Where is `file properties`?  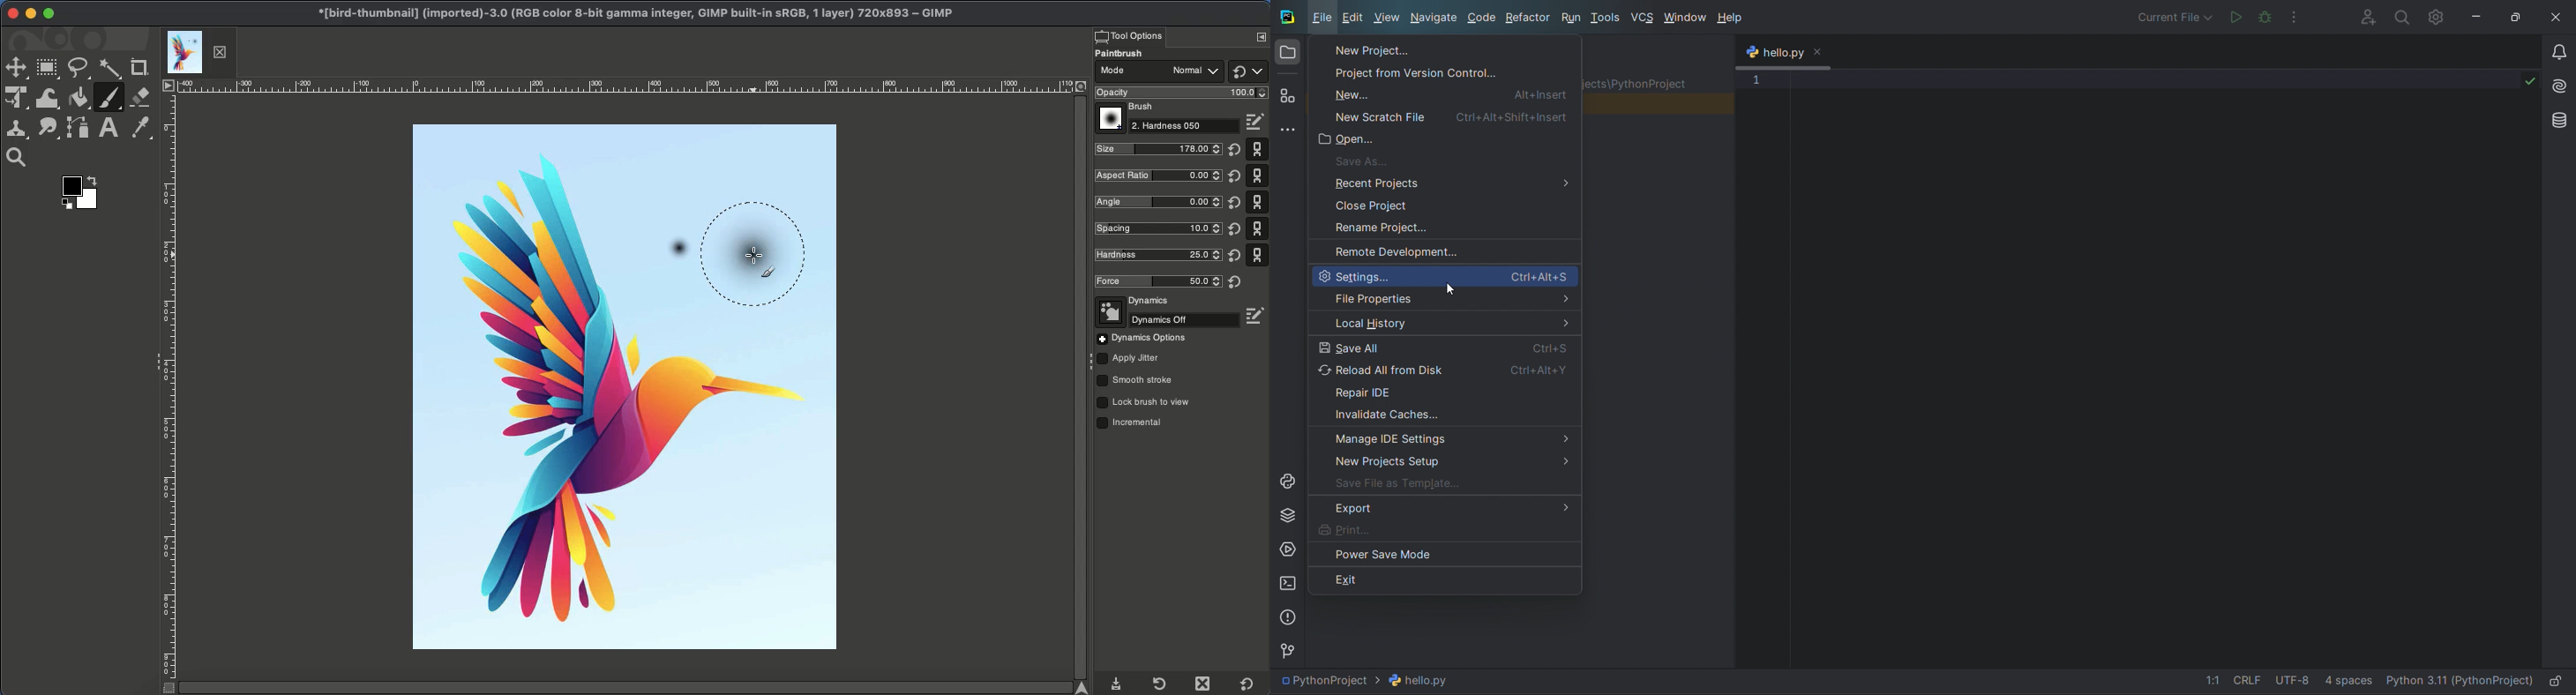
file properties is located at coordinates (1448, 300).